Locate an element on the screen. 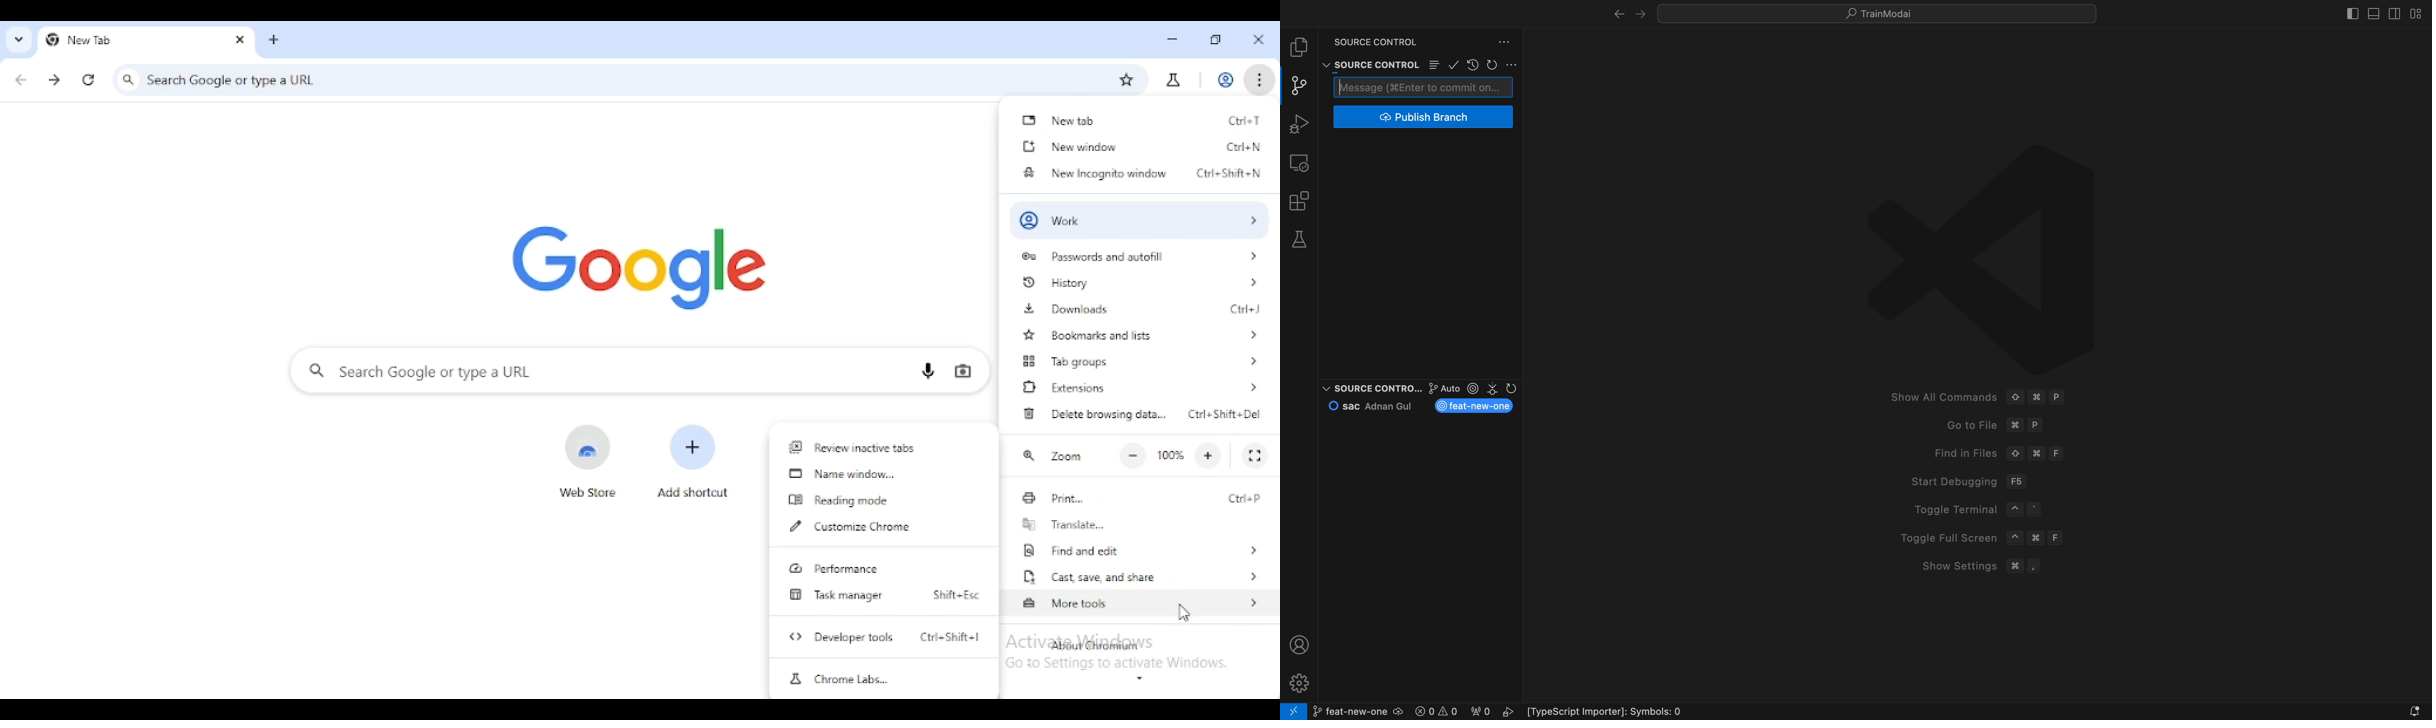 This screenshot has height=728, width=2436. layouts is located at coordinates (2414, 13).